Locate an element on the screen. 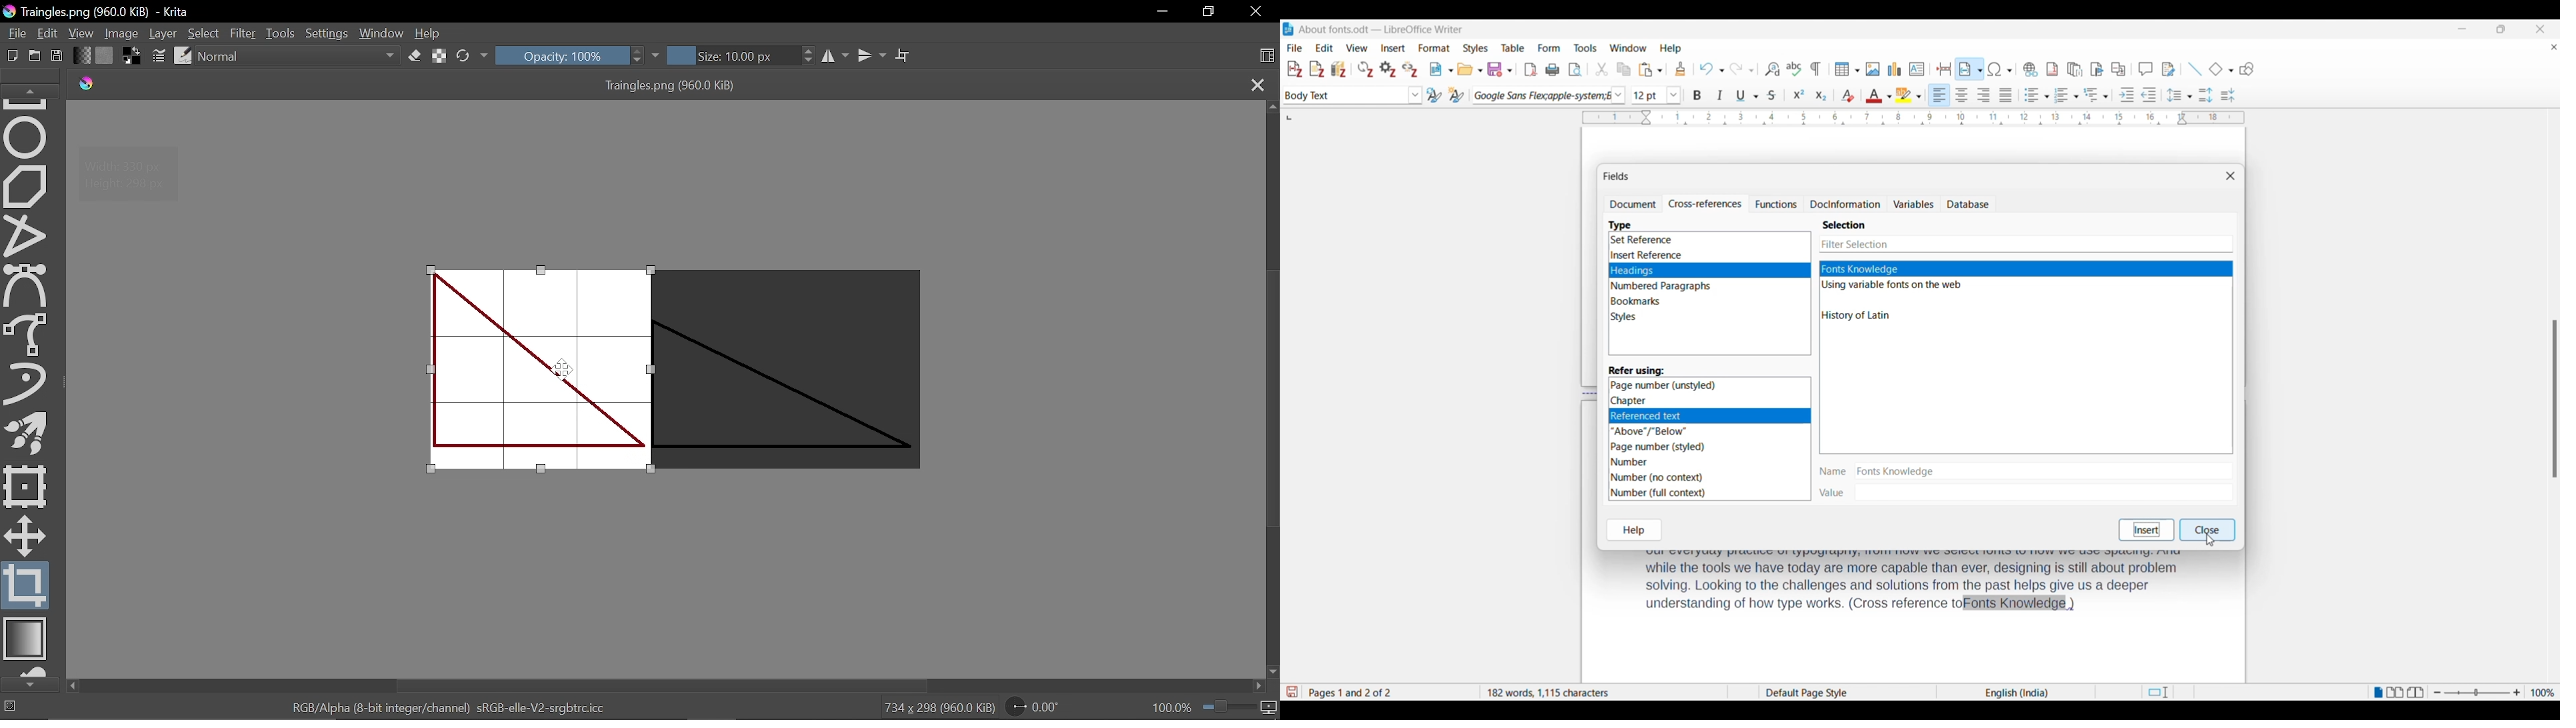 This screenshot has width=2576, height=728. Variables is located at coordinates (1913, 204).